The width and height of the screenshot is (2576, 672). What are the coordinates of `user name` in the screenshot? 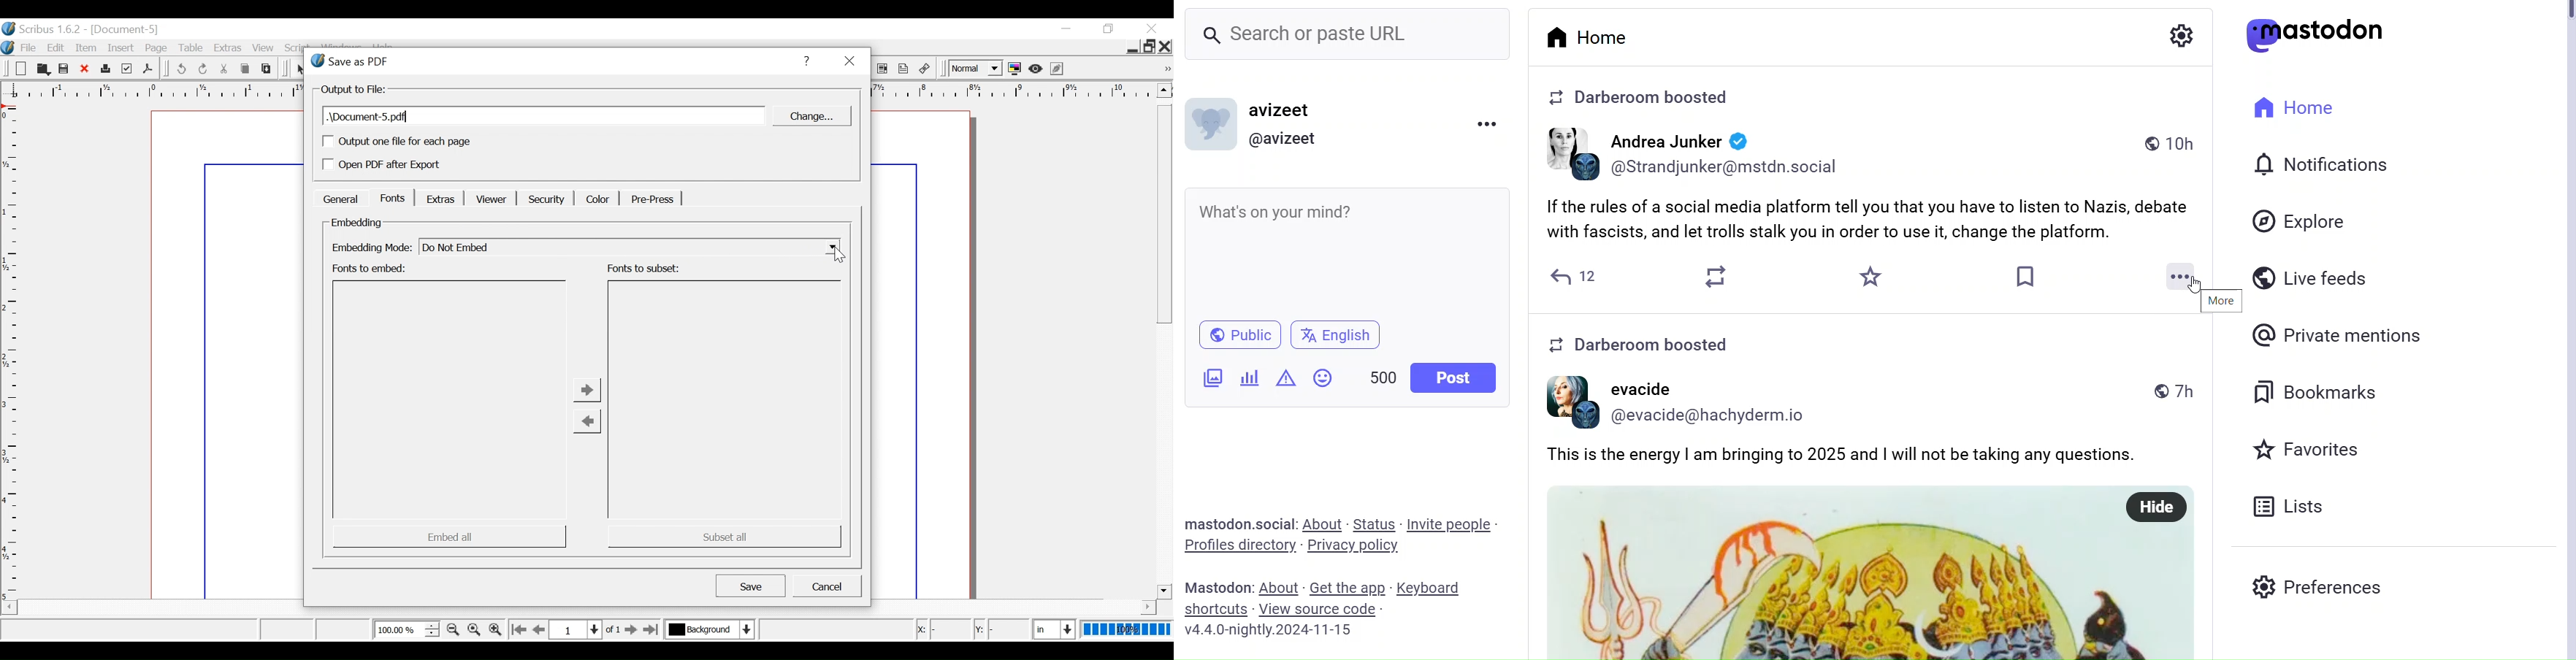 It's located at (1643, 389).